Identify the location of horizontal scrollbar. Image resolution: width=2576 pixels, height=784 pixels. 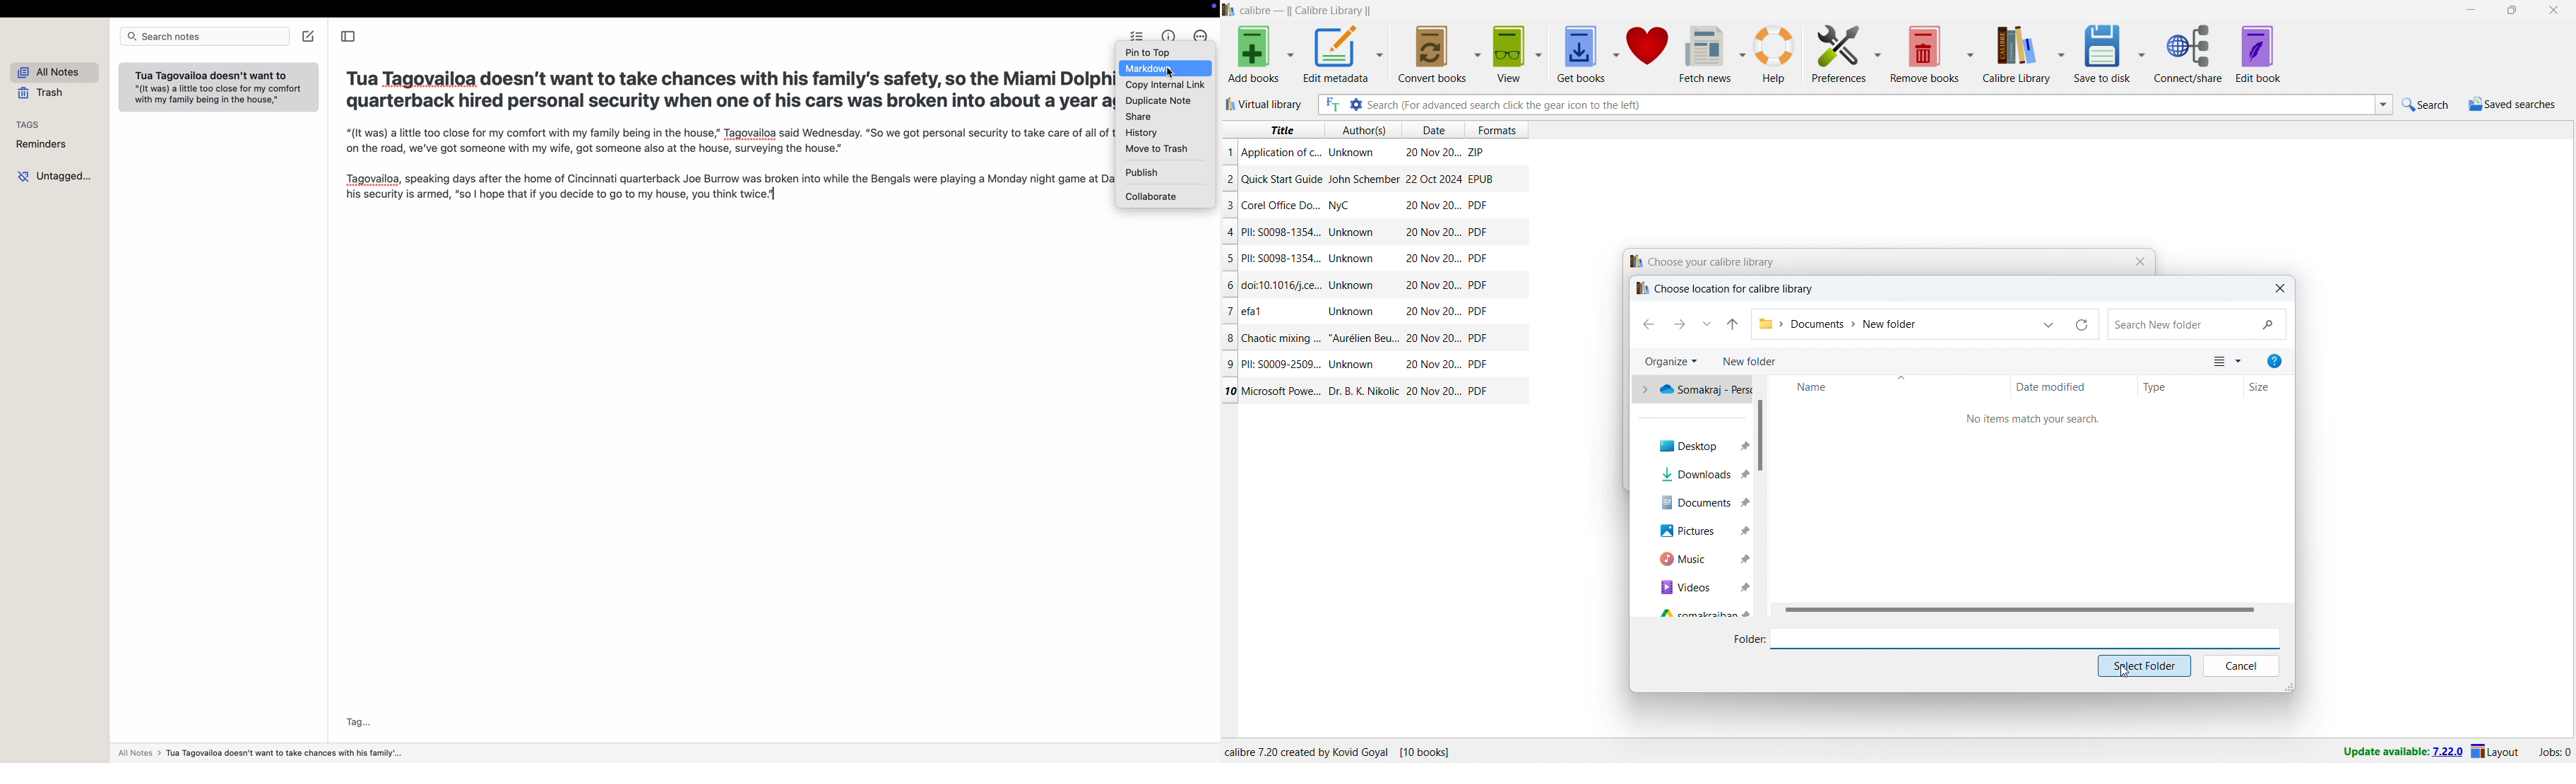
(2019, 609).